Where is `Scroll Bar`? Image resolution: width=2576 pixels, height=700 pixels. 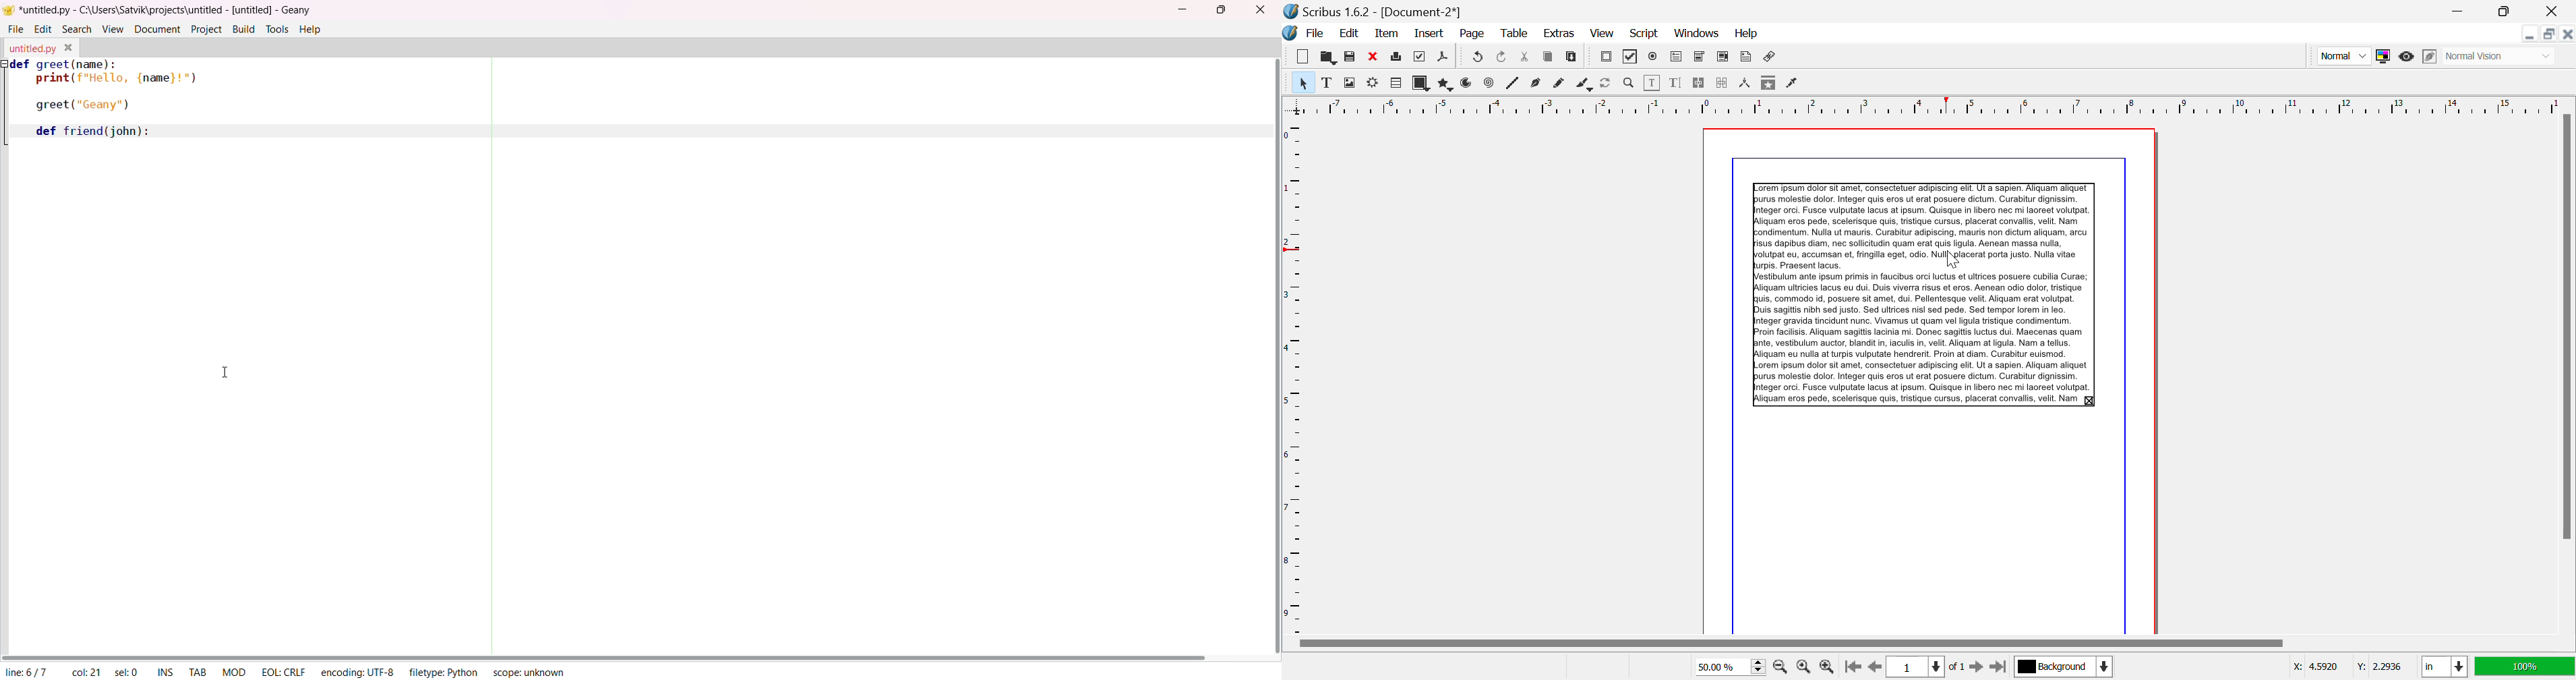
Scroll Bar is located at coordinates (1928, 644).